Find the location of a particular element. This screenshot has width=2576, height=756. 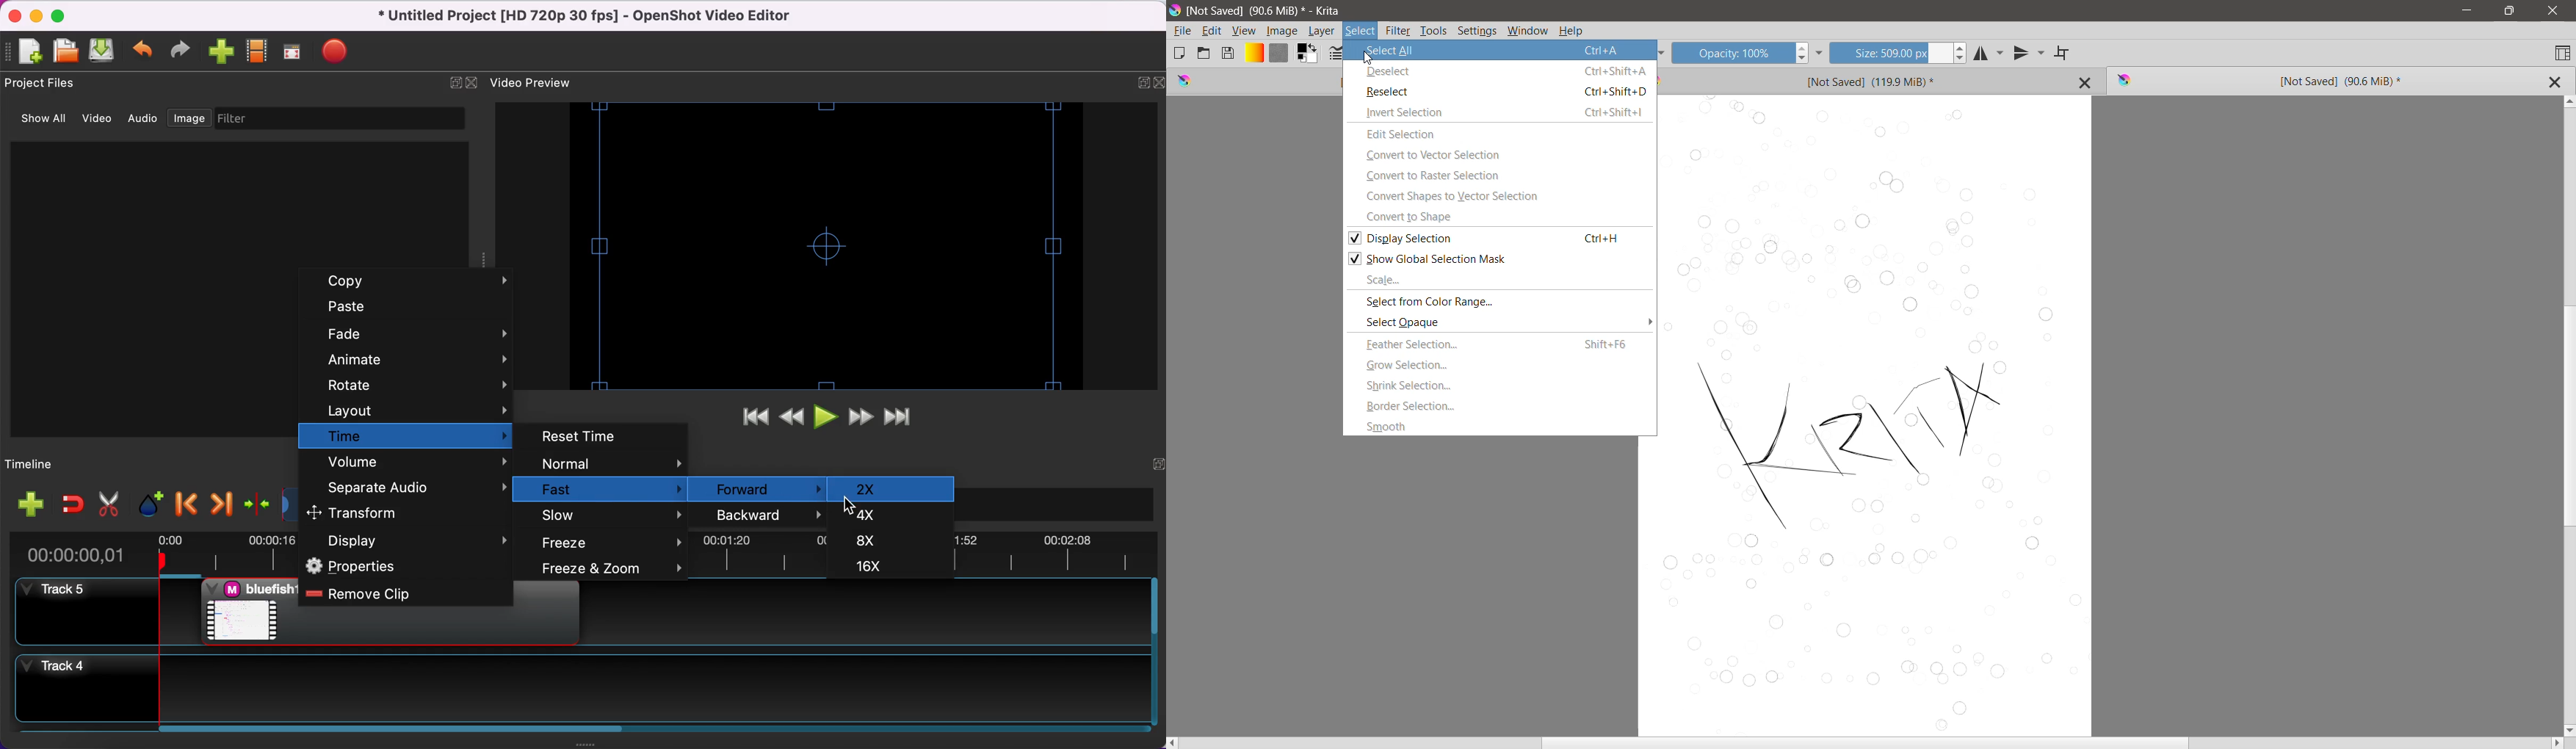

2x selected is located at coordinates (890, 491).